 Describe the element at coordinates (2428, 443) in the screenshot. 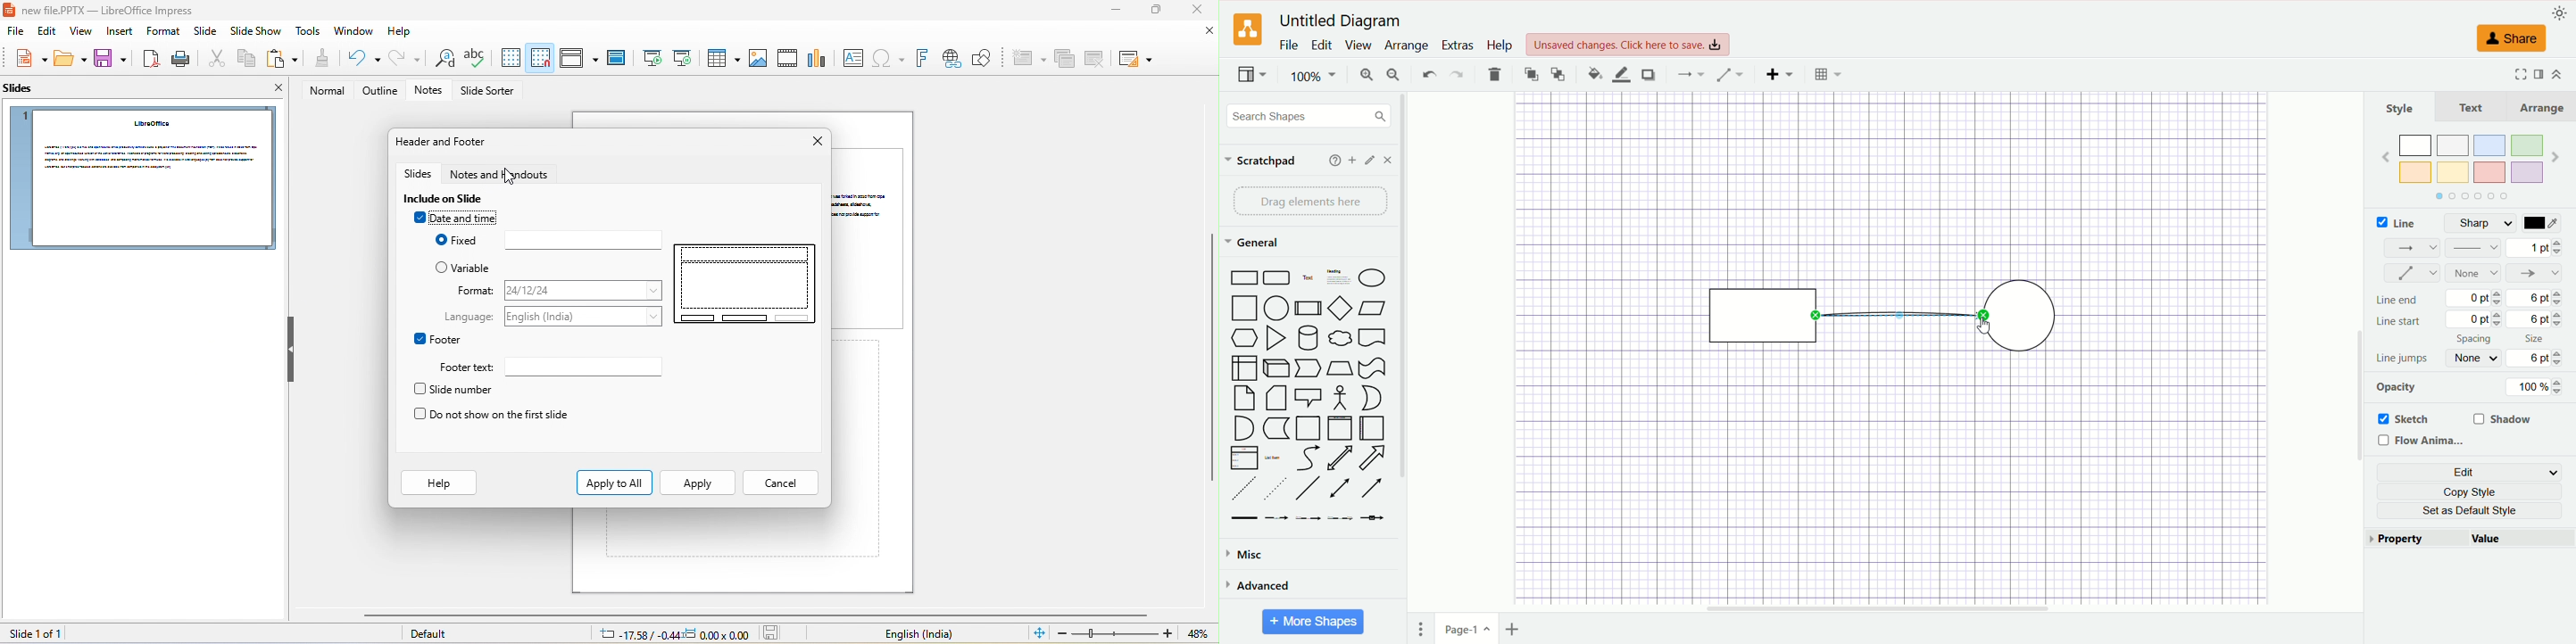

I see `flow animation` at that location.